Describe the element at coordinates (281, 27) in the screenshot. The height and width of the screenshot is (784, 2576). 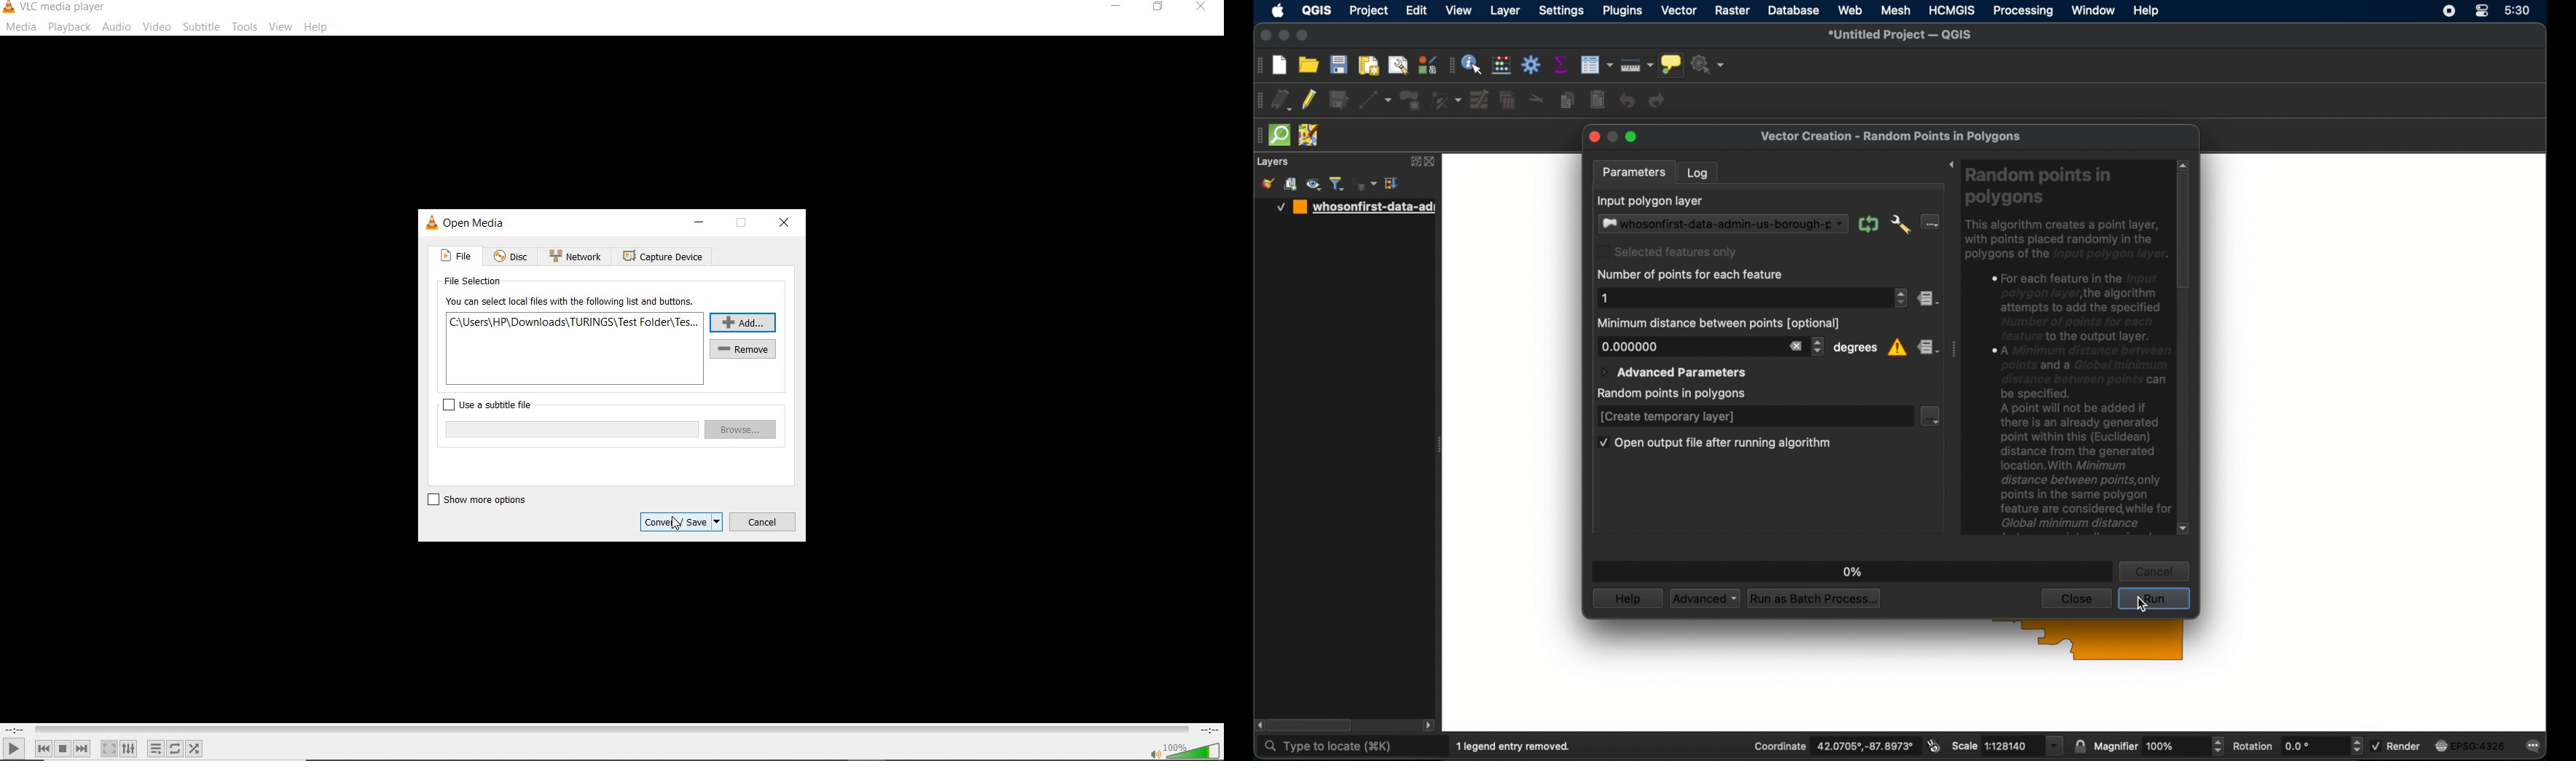
I see `view` at that location.